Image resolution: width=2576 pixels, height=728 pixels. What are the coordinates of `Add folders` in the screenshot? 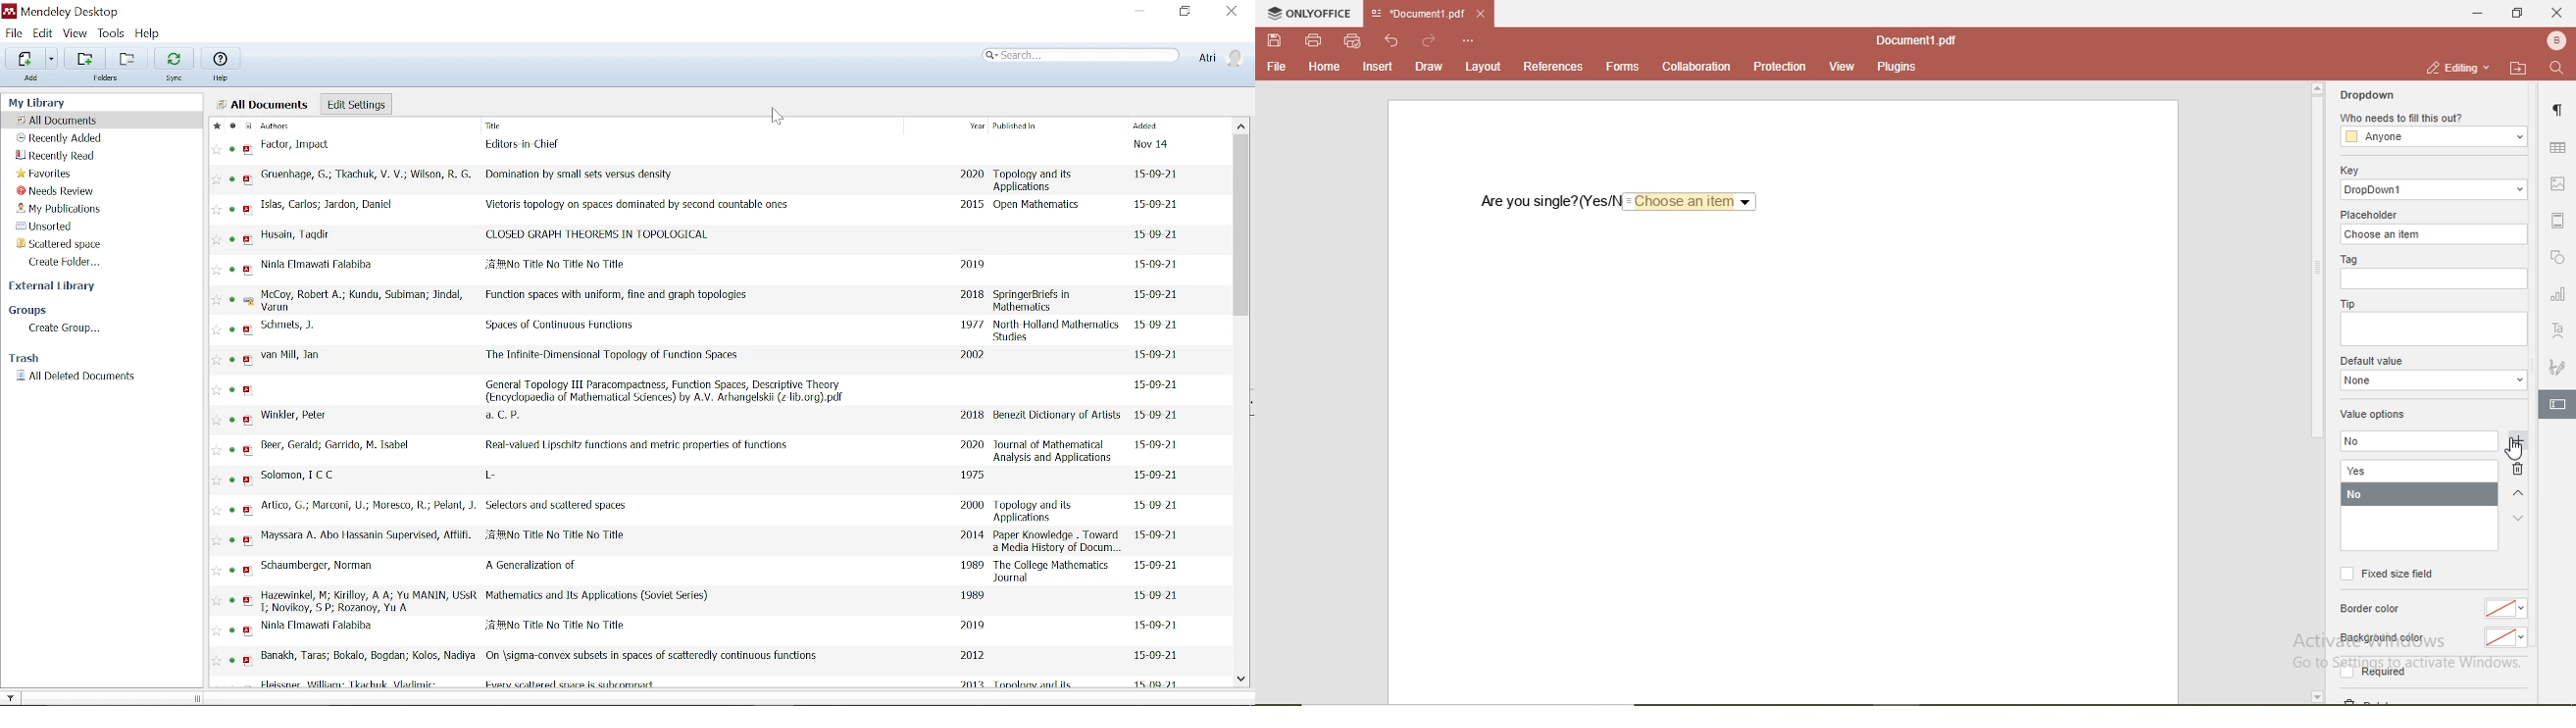 It's located at (124, 59).